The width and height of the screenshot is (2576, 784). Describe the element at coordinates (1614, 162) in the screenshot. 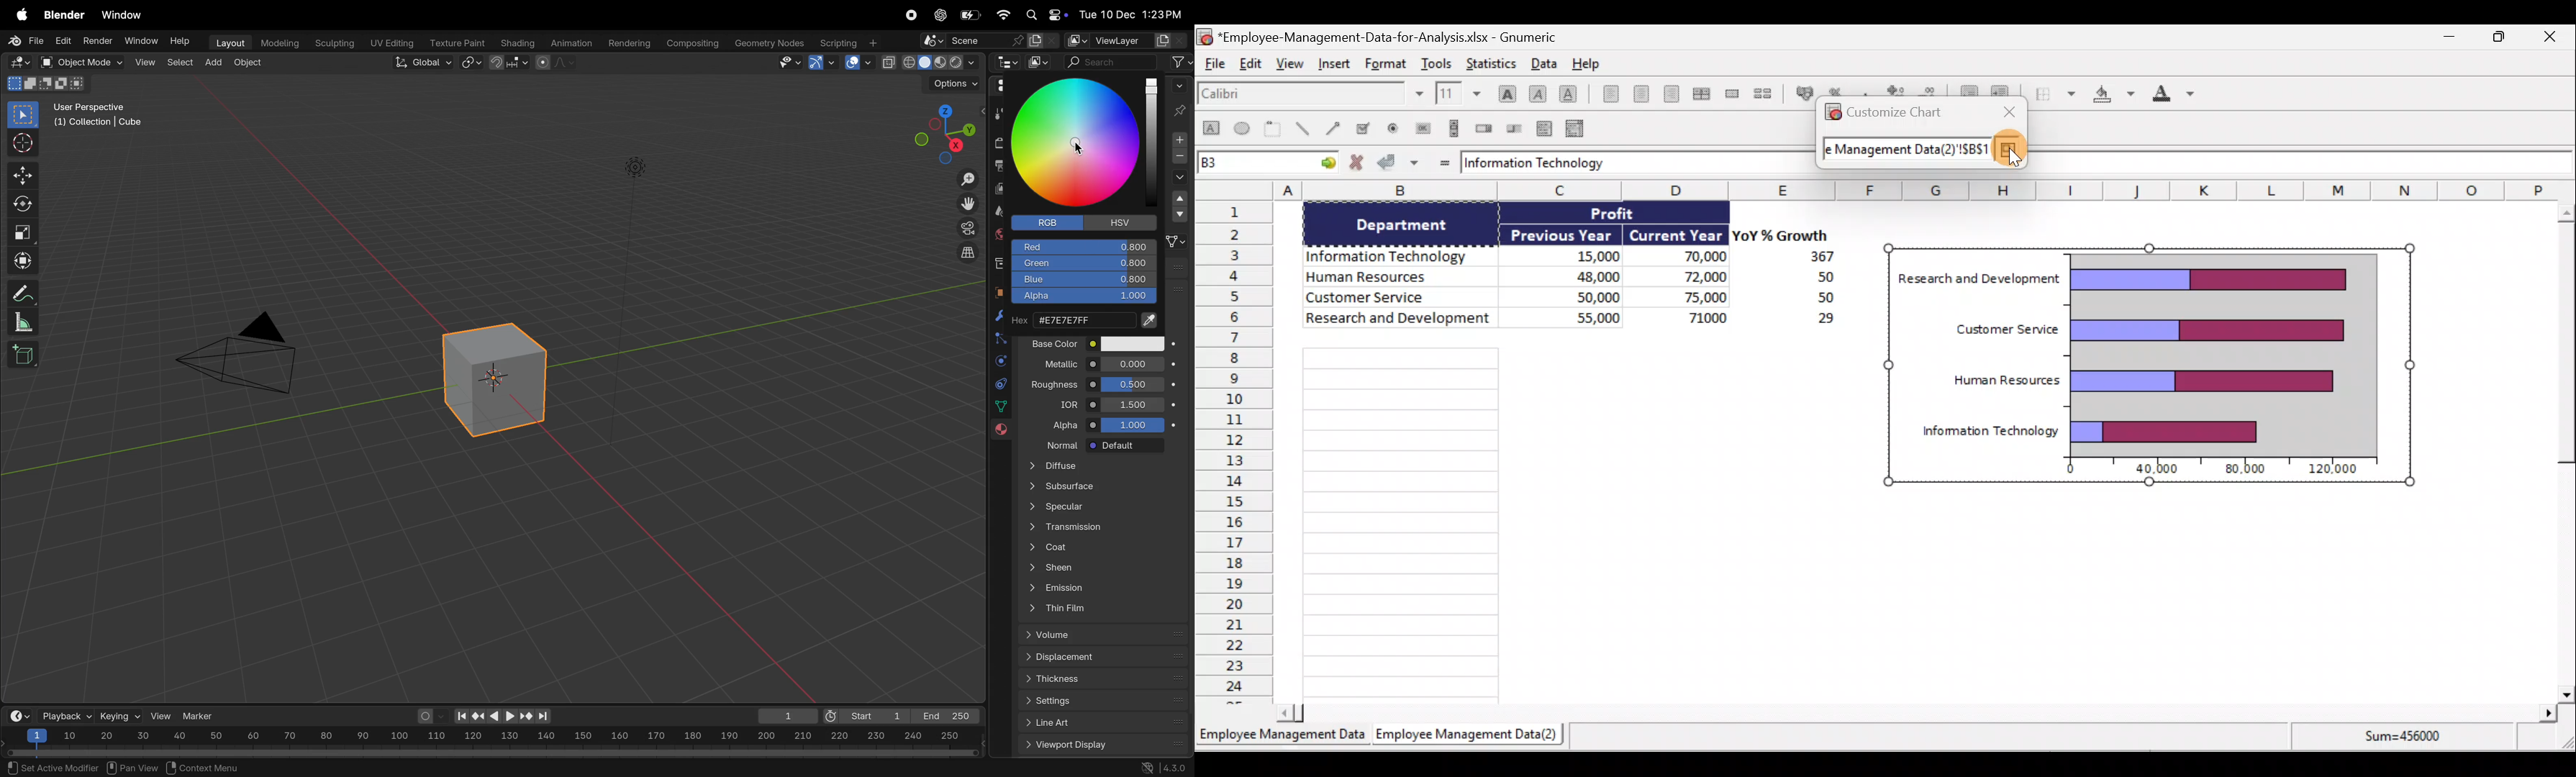

I see `formula bar` at that location.